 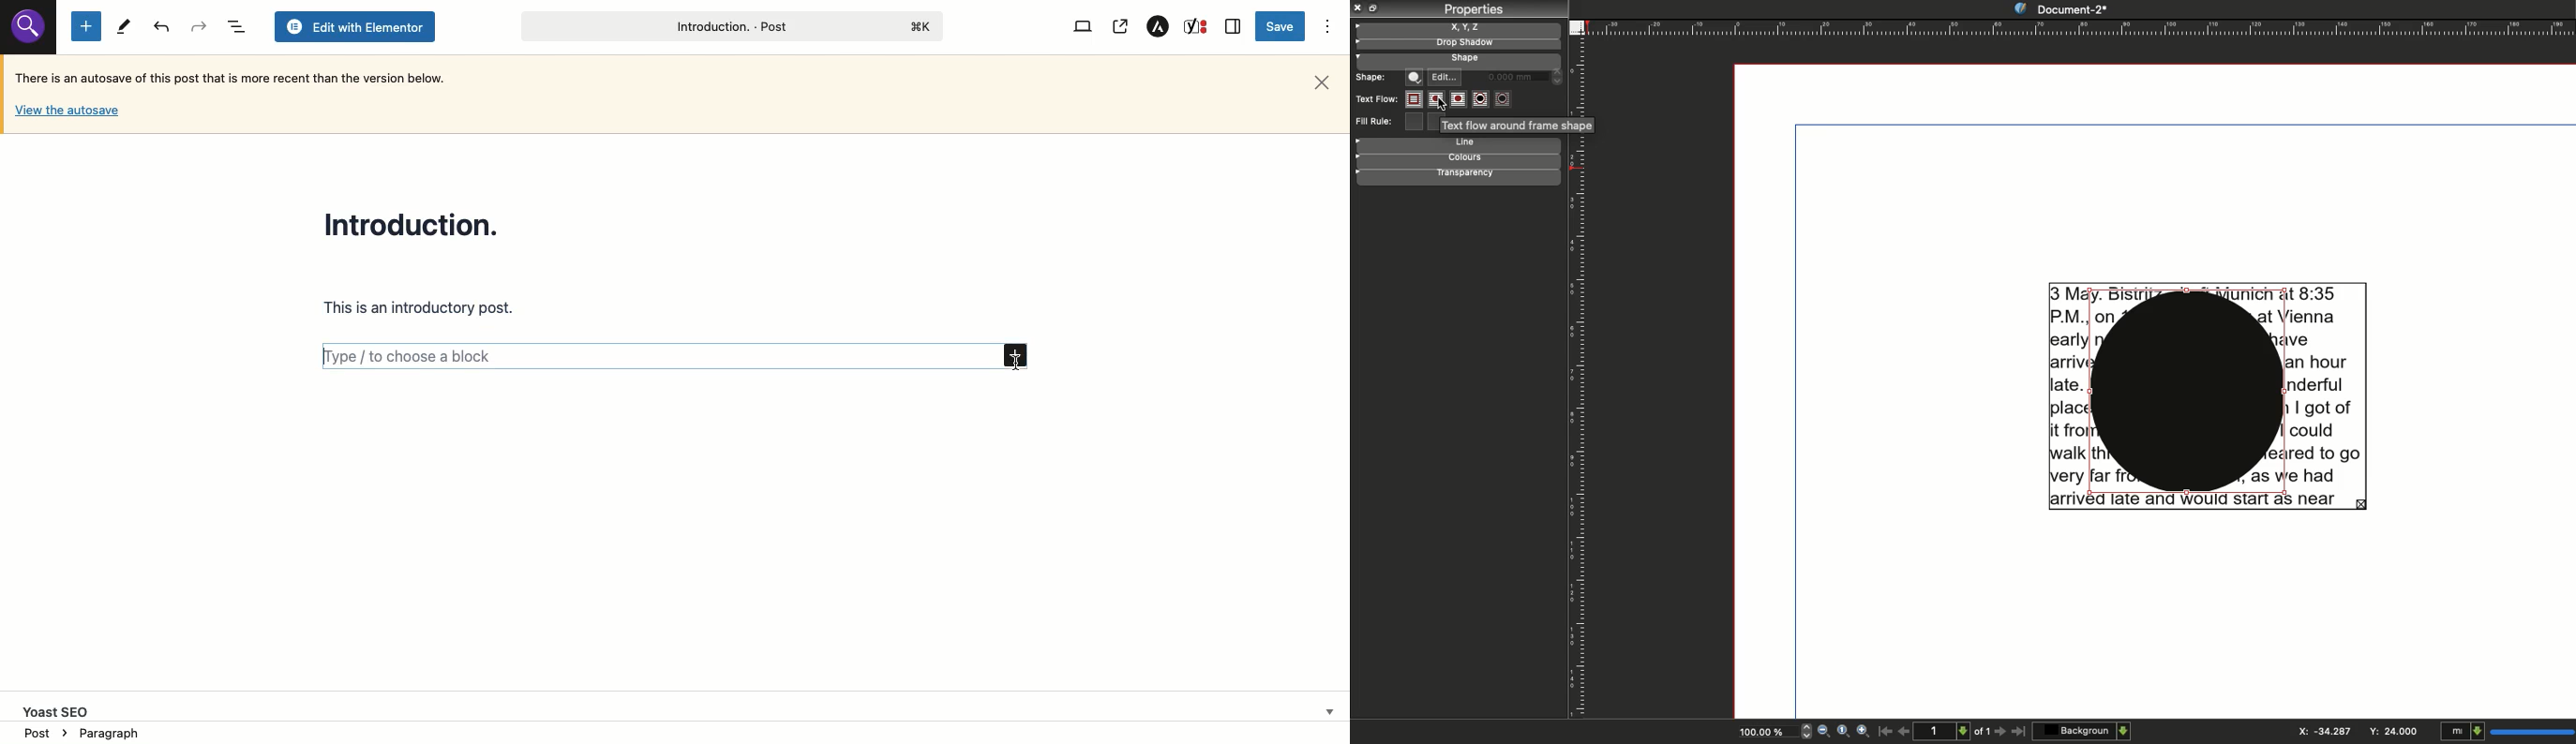 I want to click on Add new block, so click(x=1017, y=357).